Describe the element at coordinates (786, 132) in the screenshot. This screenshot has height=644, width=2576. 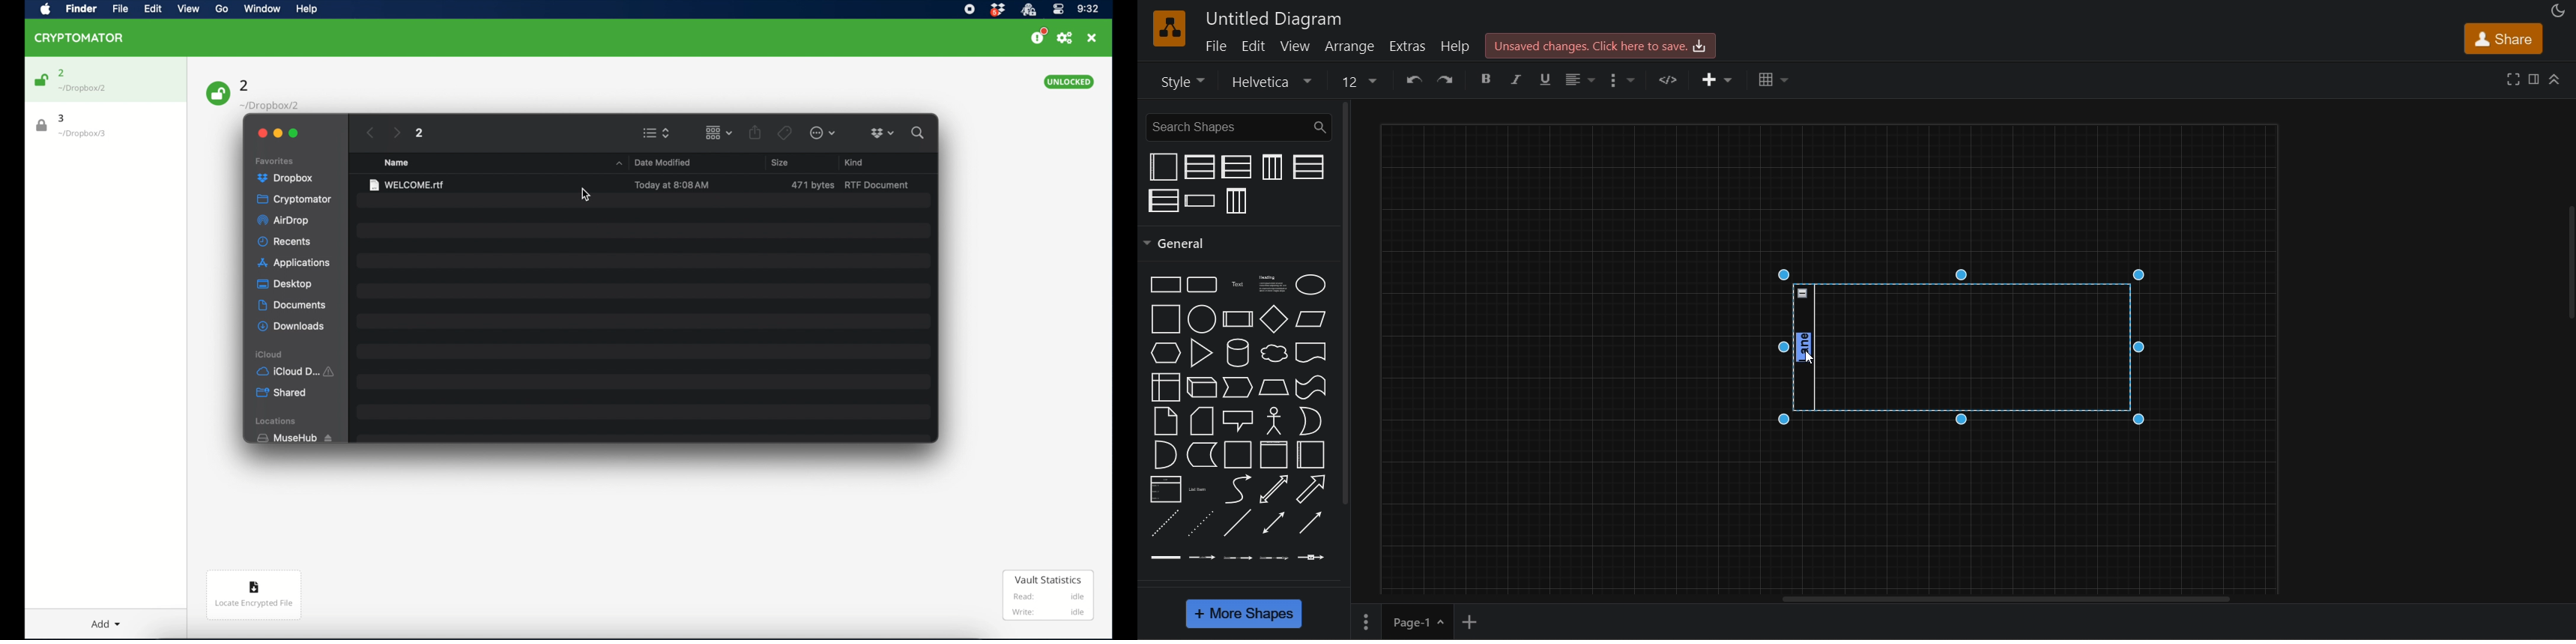
I see `tags` at that location.